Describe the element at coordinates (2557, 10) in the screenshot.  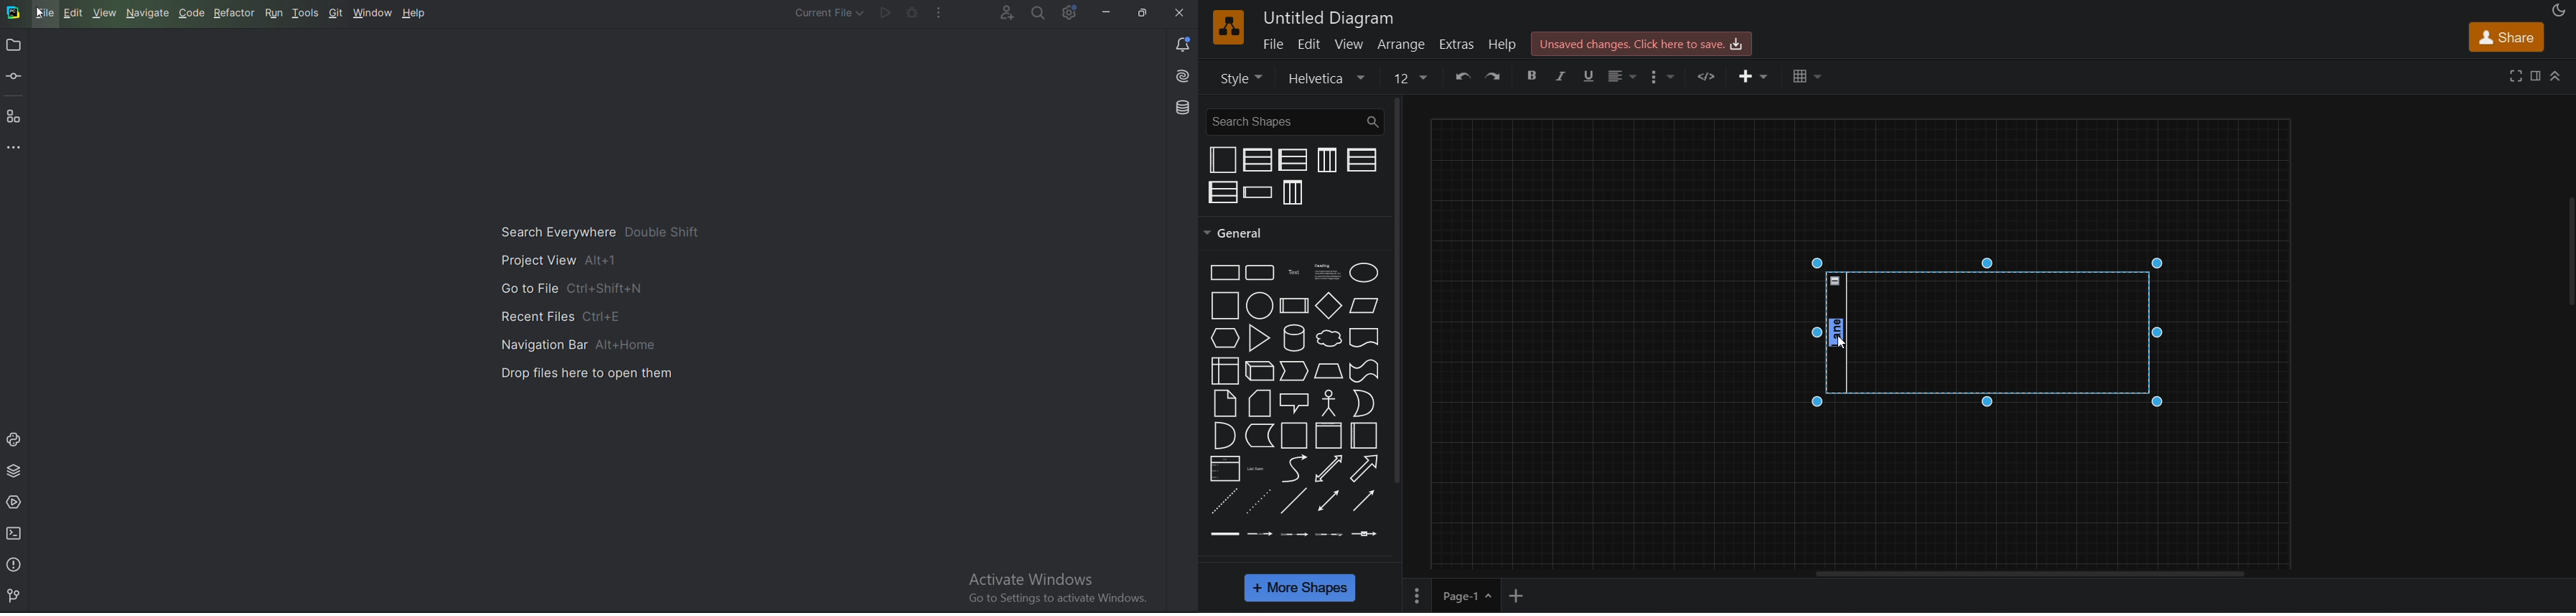
I see `appearance` at that location.